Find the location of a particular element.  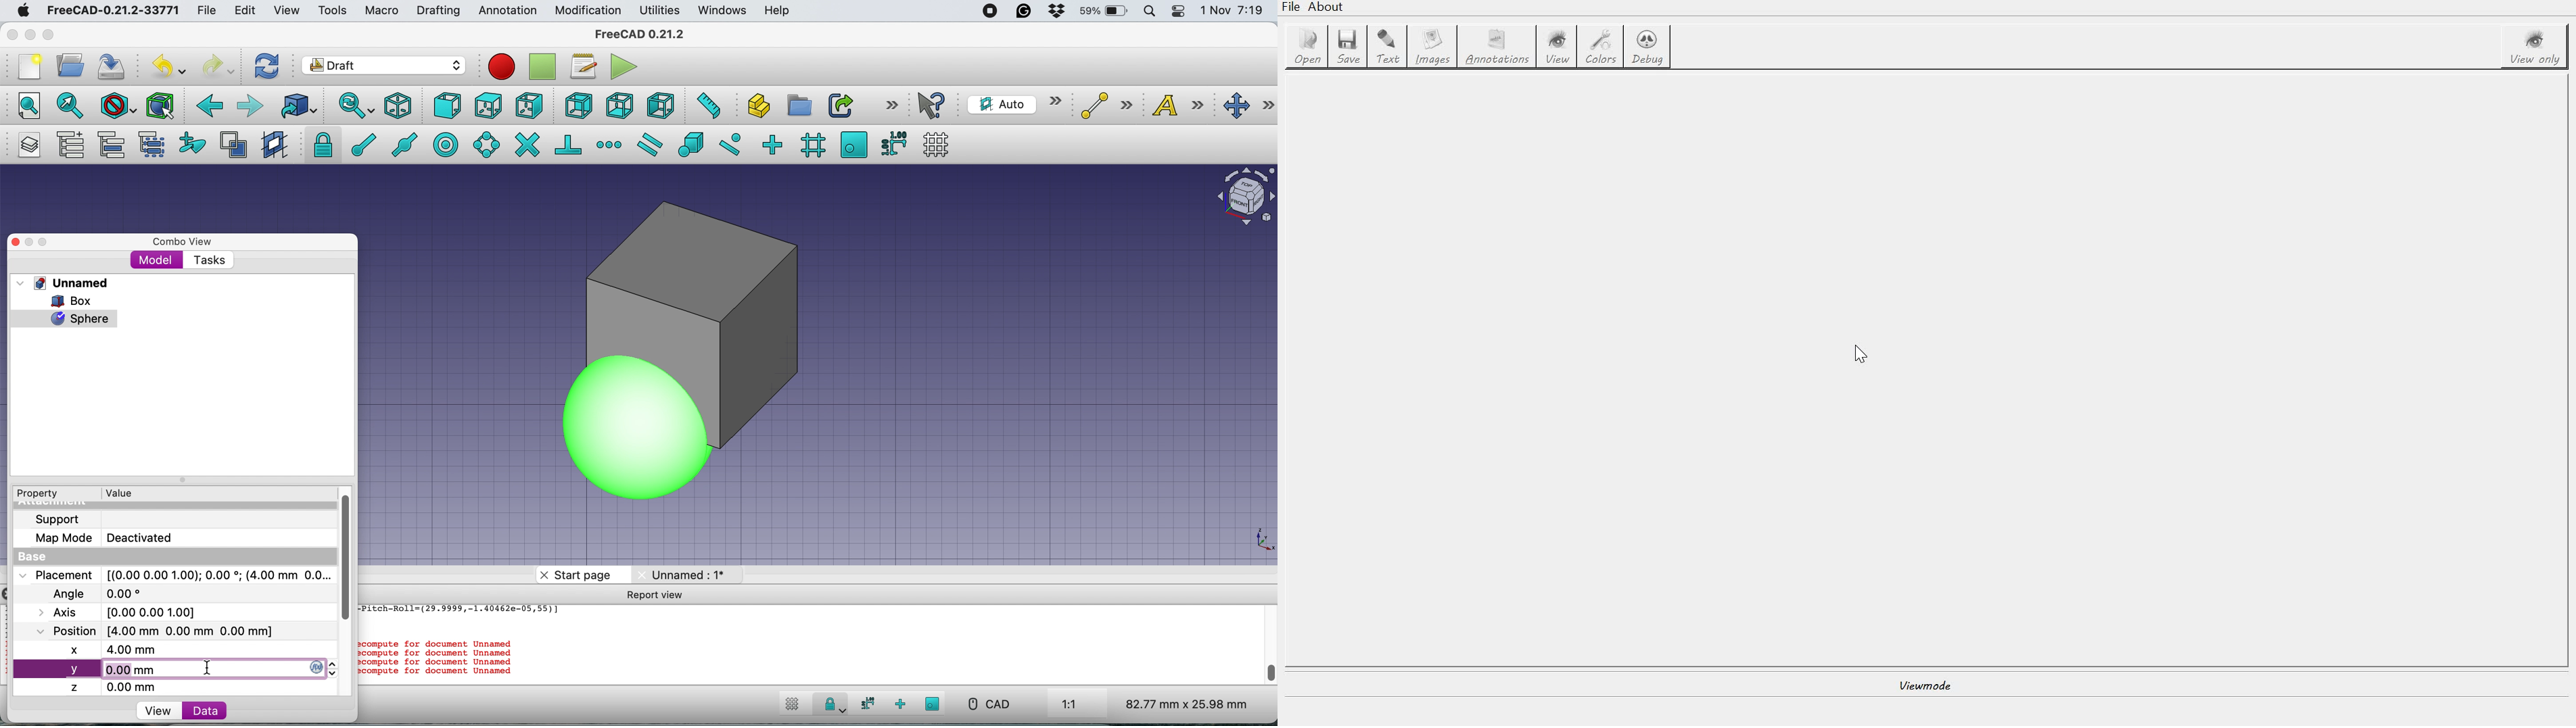

dimensions is located at coordinates (1184, 704).